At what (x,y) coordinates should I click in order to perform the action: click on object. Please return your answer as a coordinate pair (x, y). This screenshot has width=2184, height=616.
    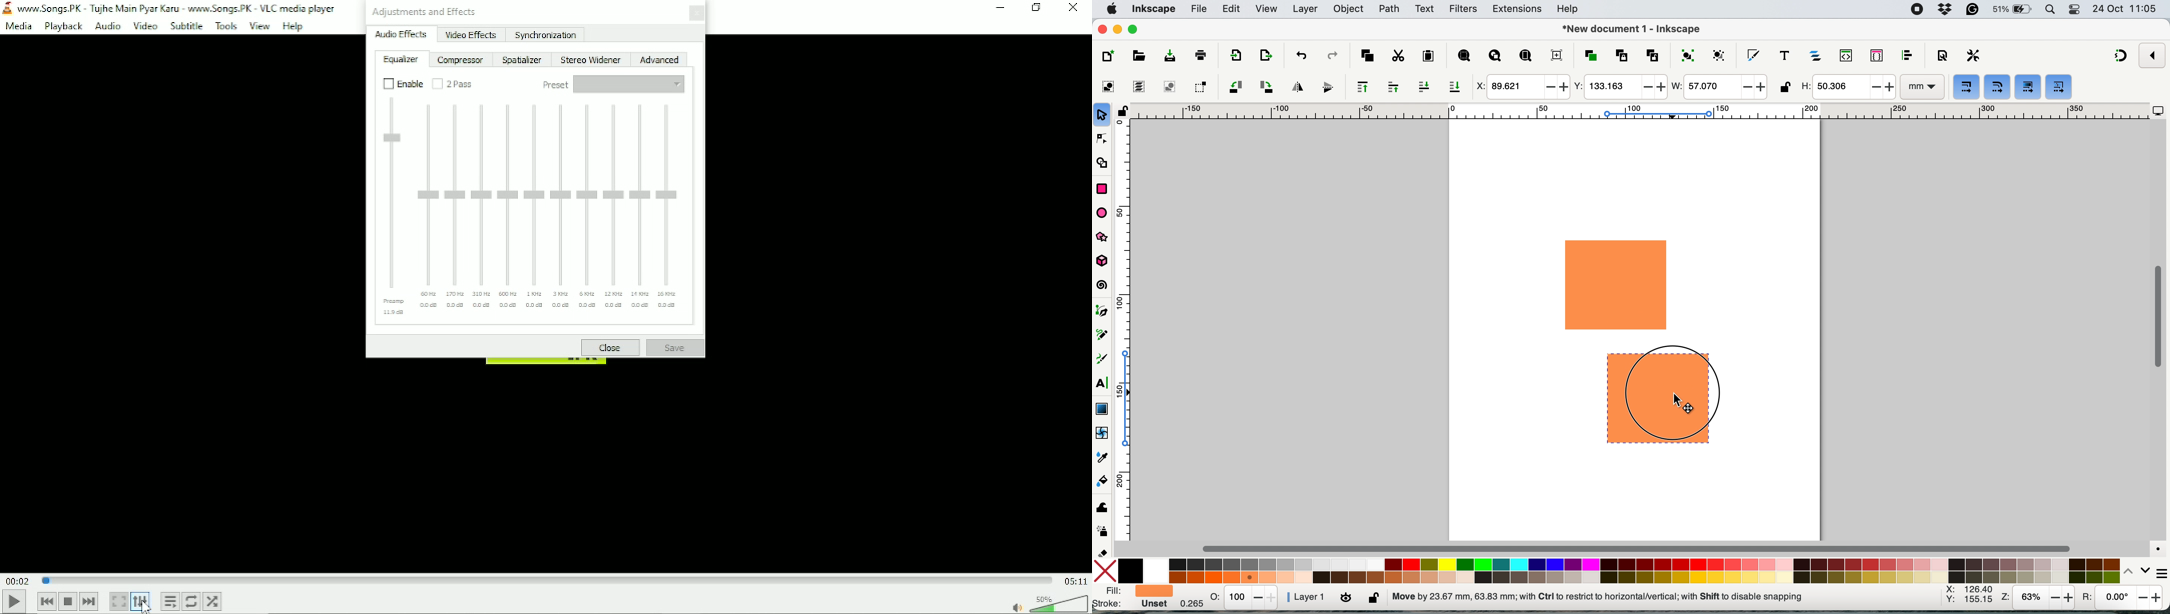
    Looking at the image, I should click on (1350, 9).